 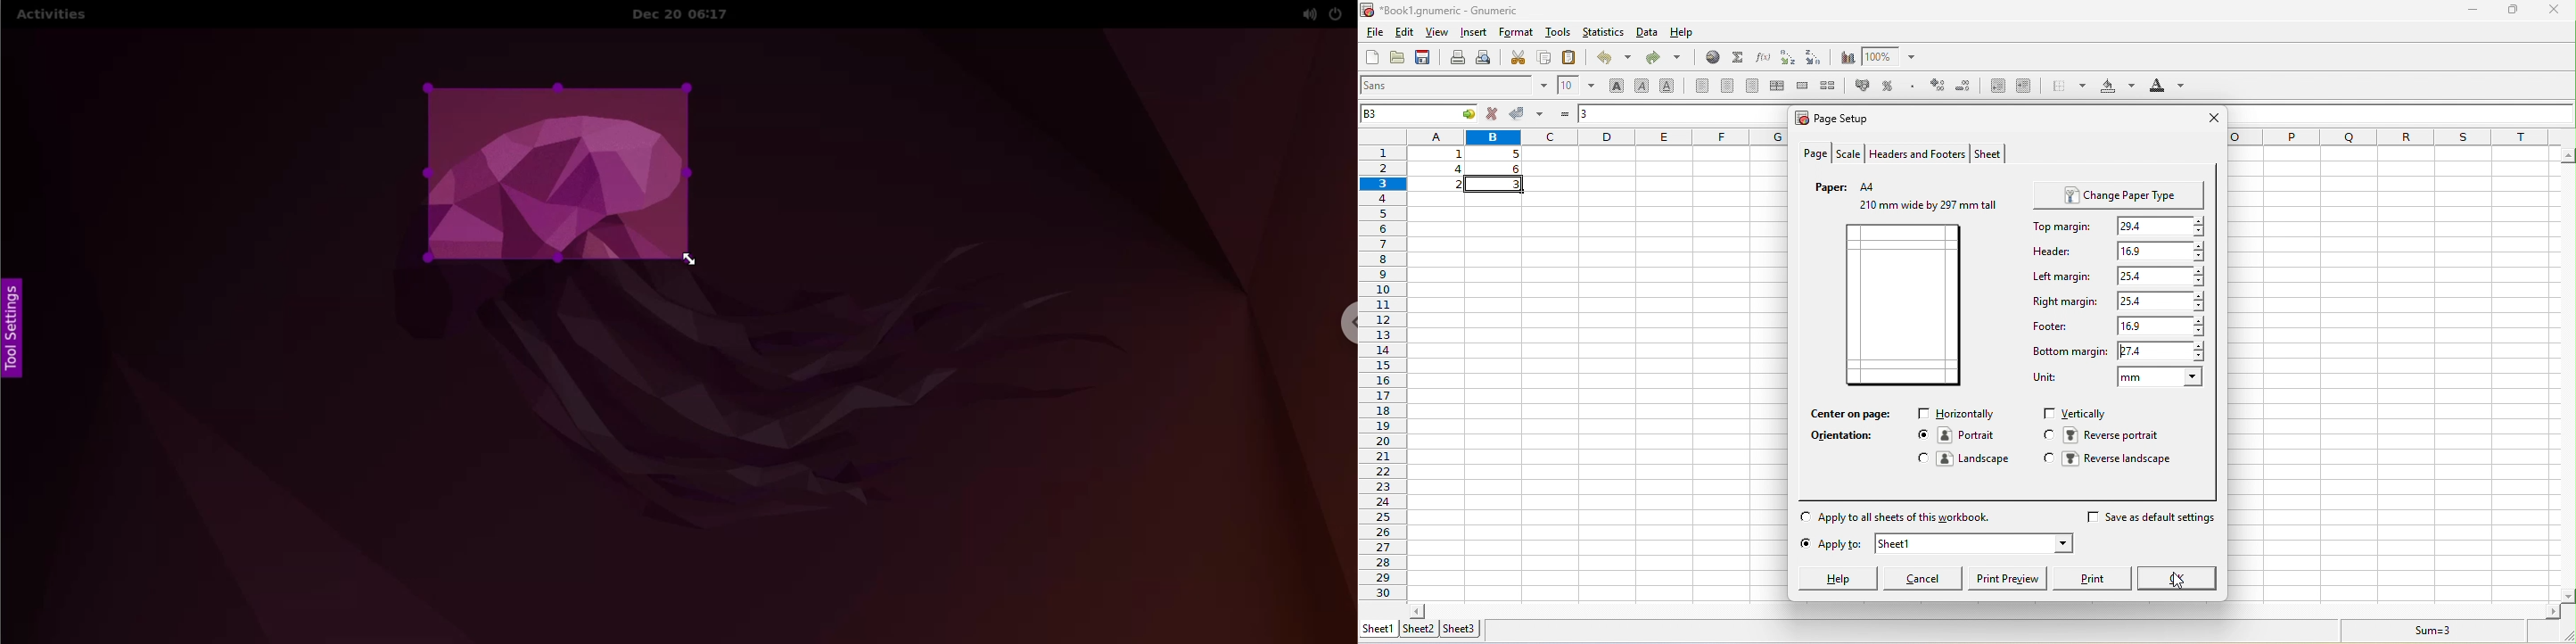 I want to click on copy, so click(x=1545, y=58).